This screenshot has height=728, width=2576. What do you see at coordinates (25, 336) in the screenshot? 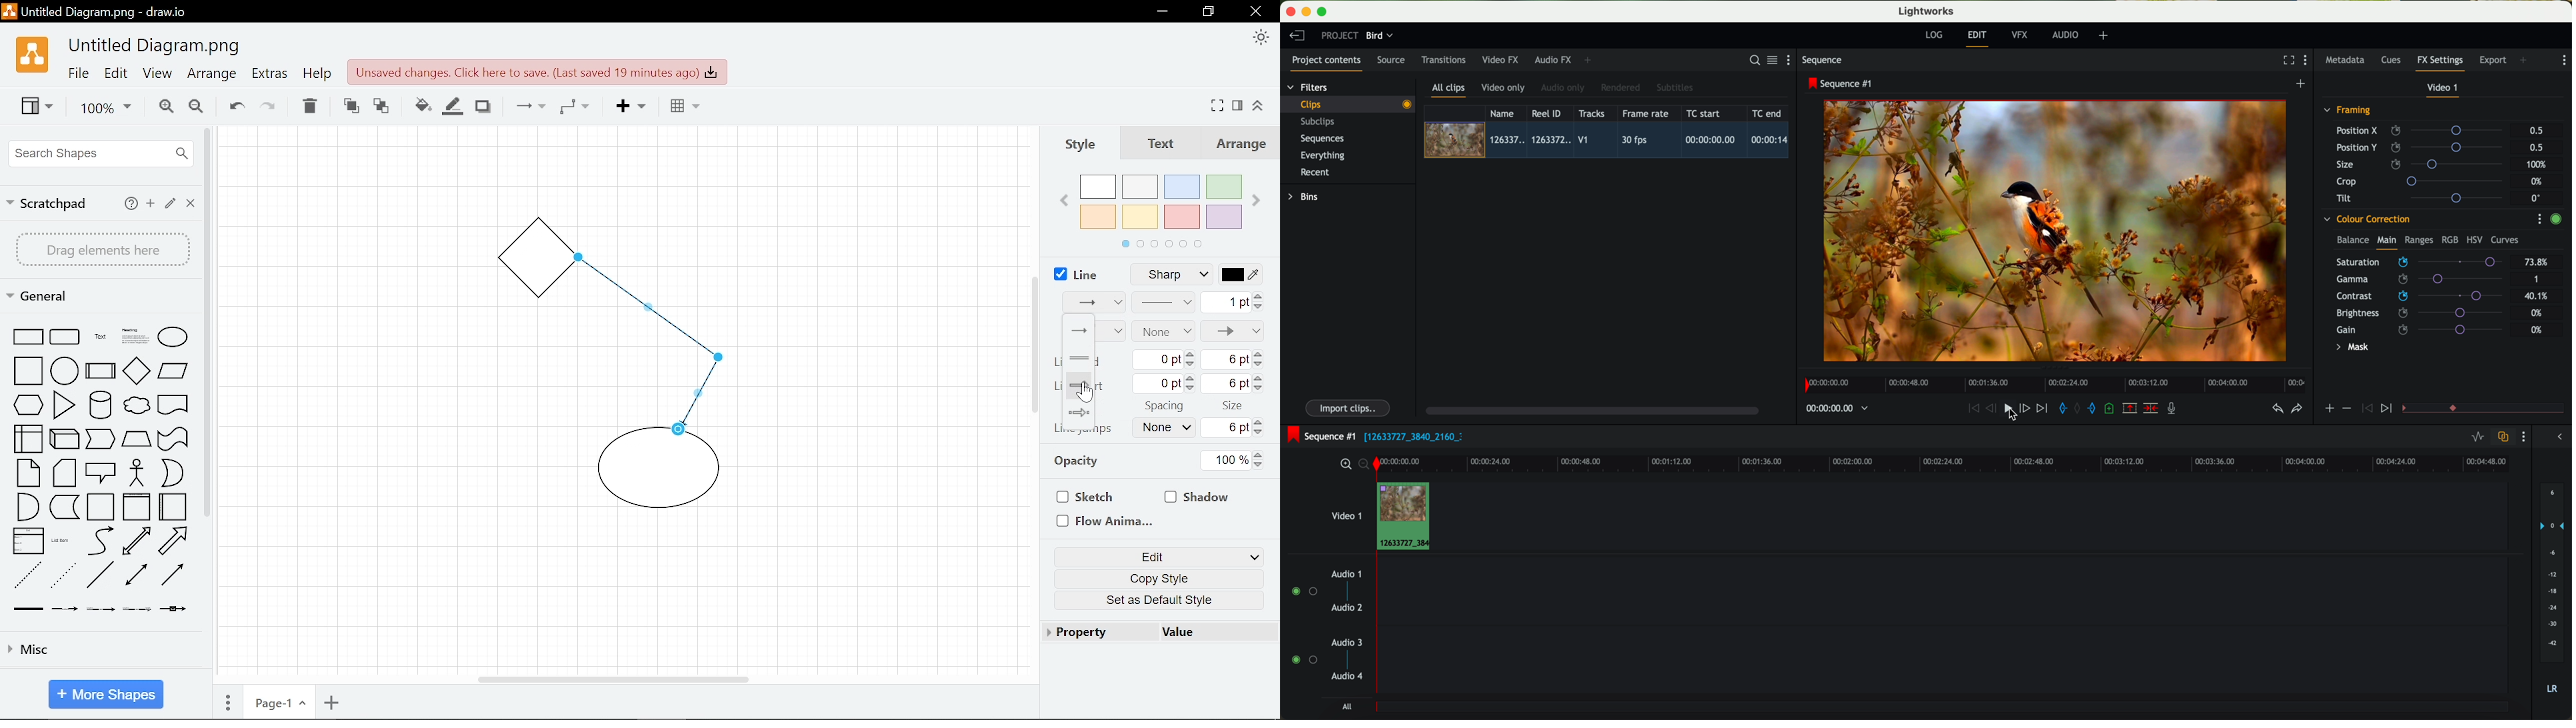
I see `Shape` at bounding box center [25, 336].